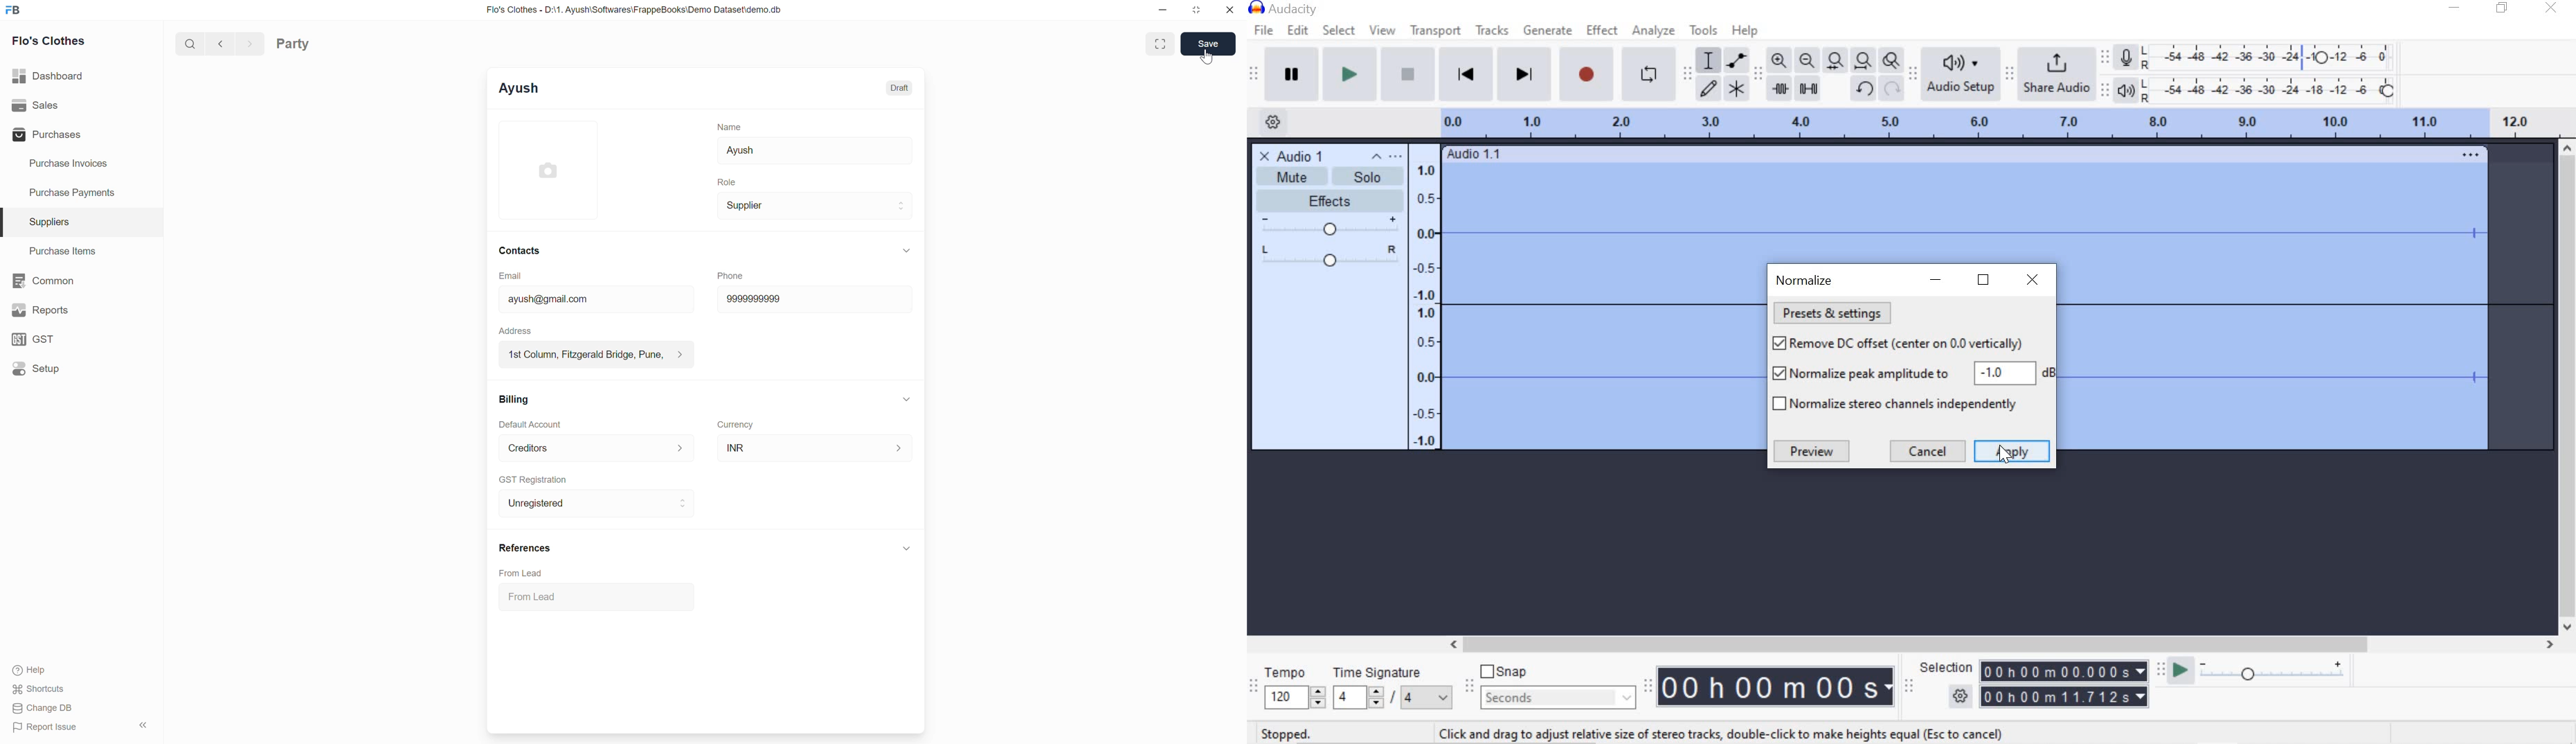  What do you see at coordinates (1654, 30) in the screenshot?
I see `analyze` at bounding box center [1654, 30].